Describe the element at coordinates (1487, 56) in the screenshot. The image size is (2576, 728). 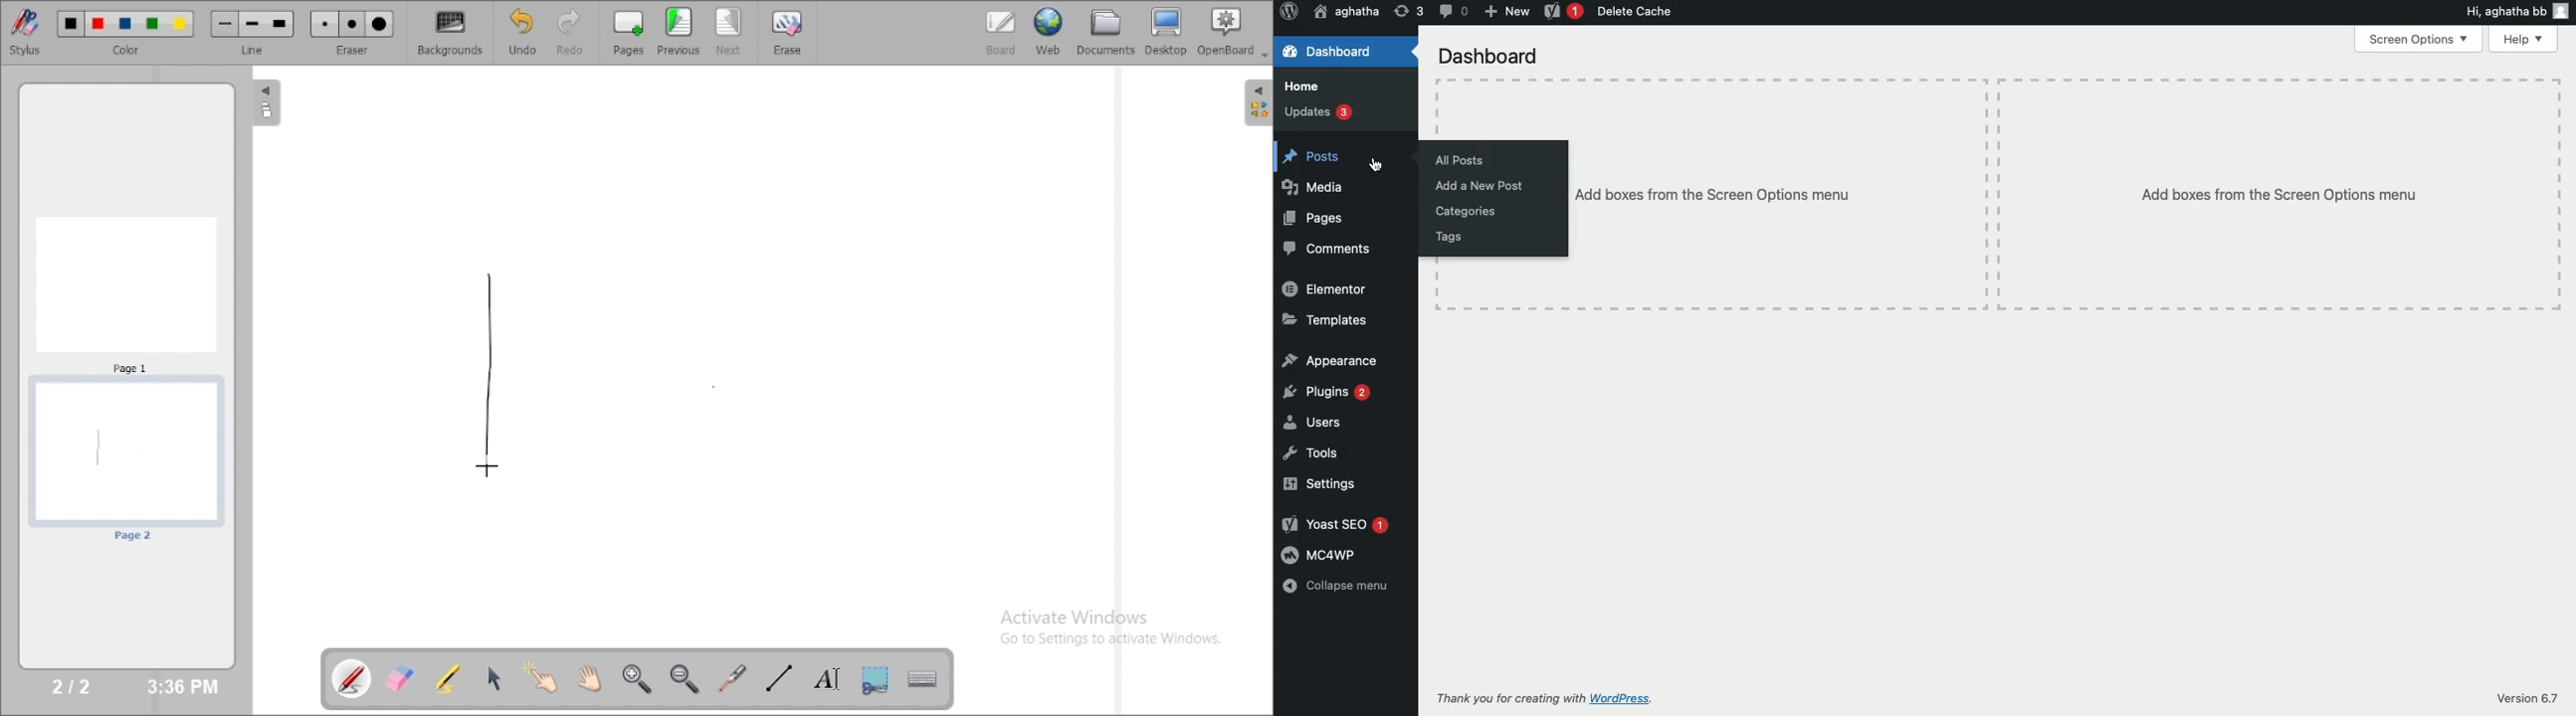
I see `Dashboard` at that location.